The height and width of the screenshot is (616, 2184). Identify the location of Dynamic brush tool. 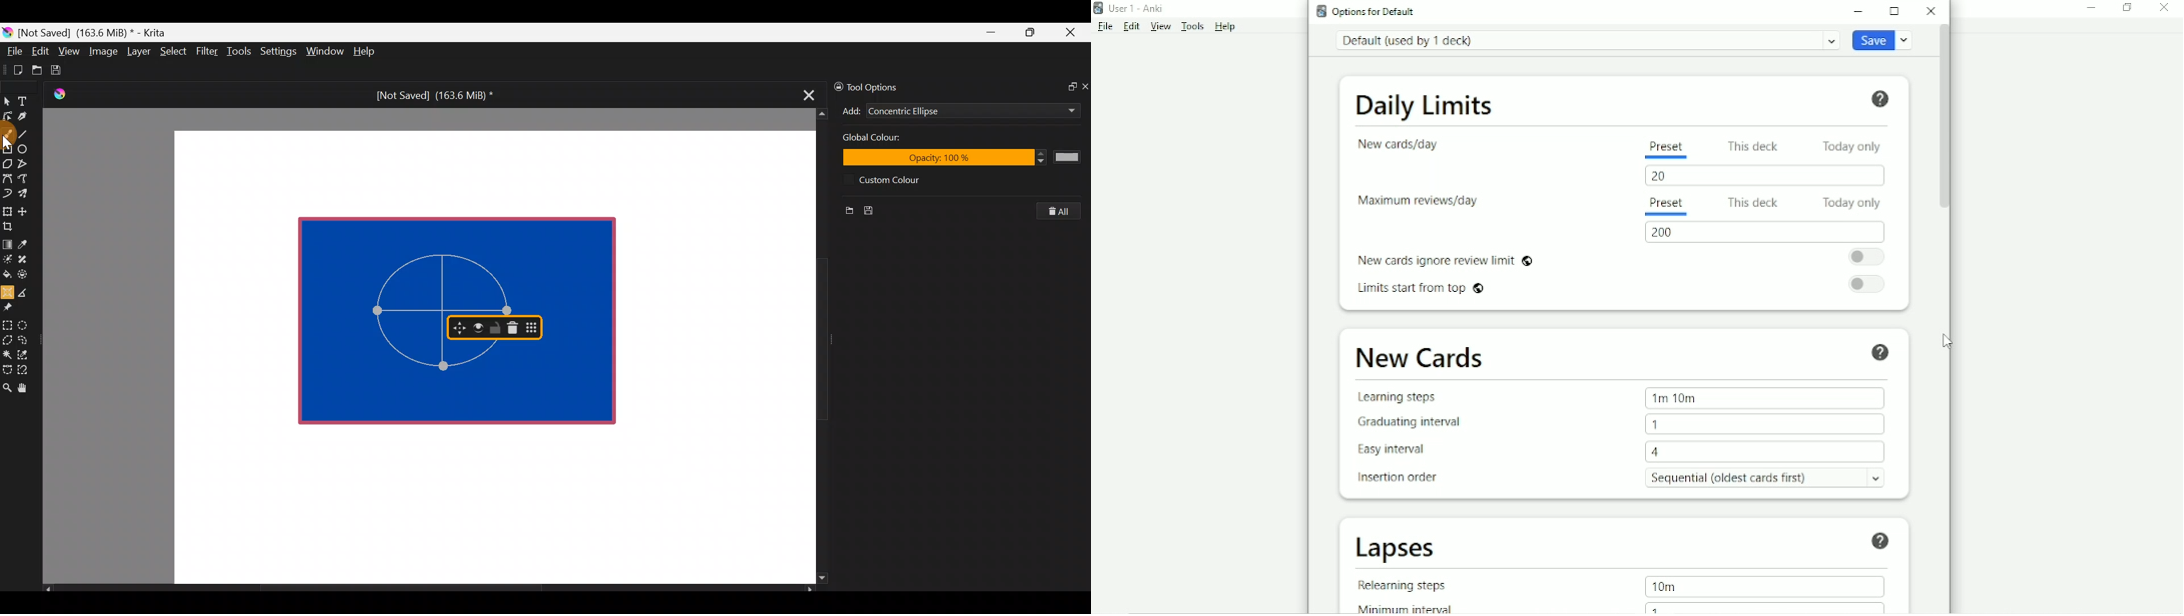
(8, 193).